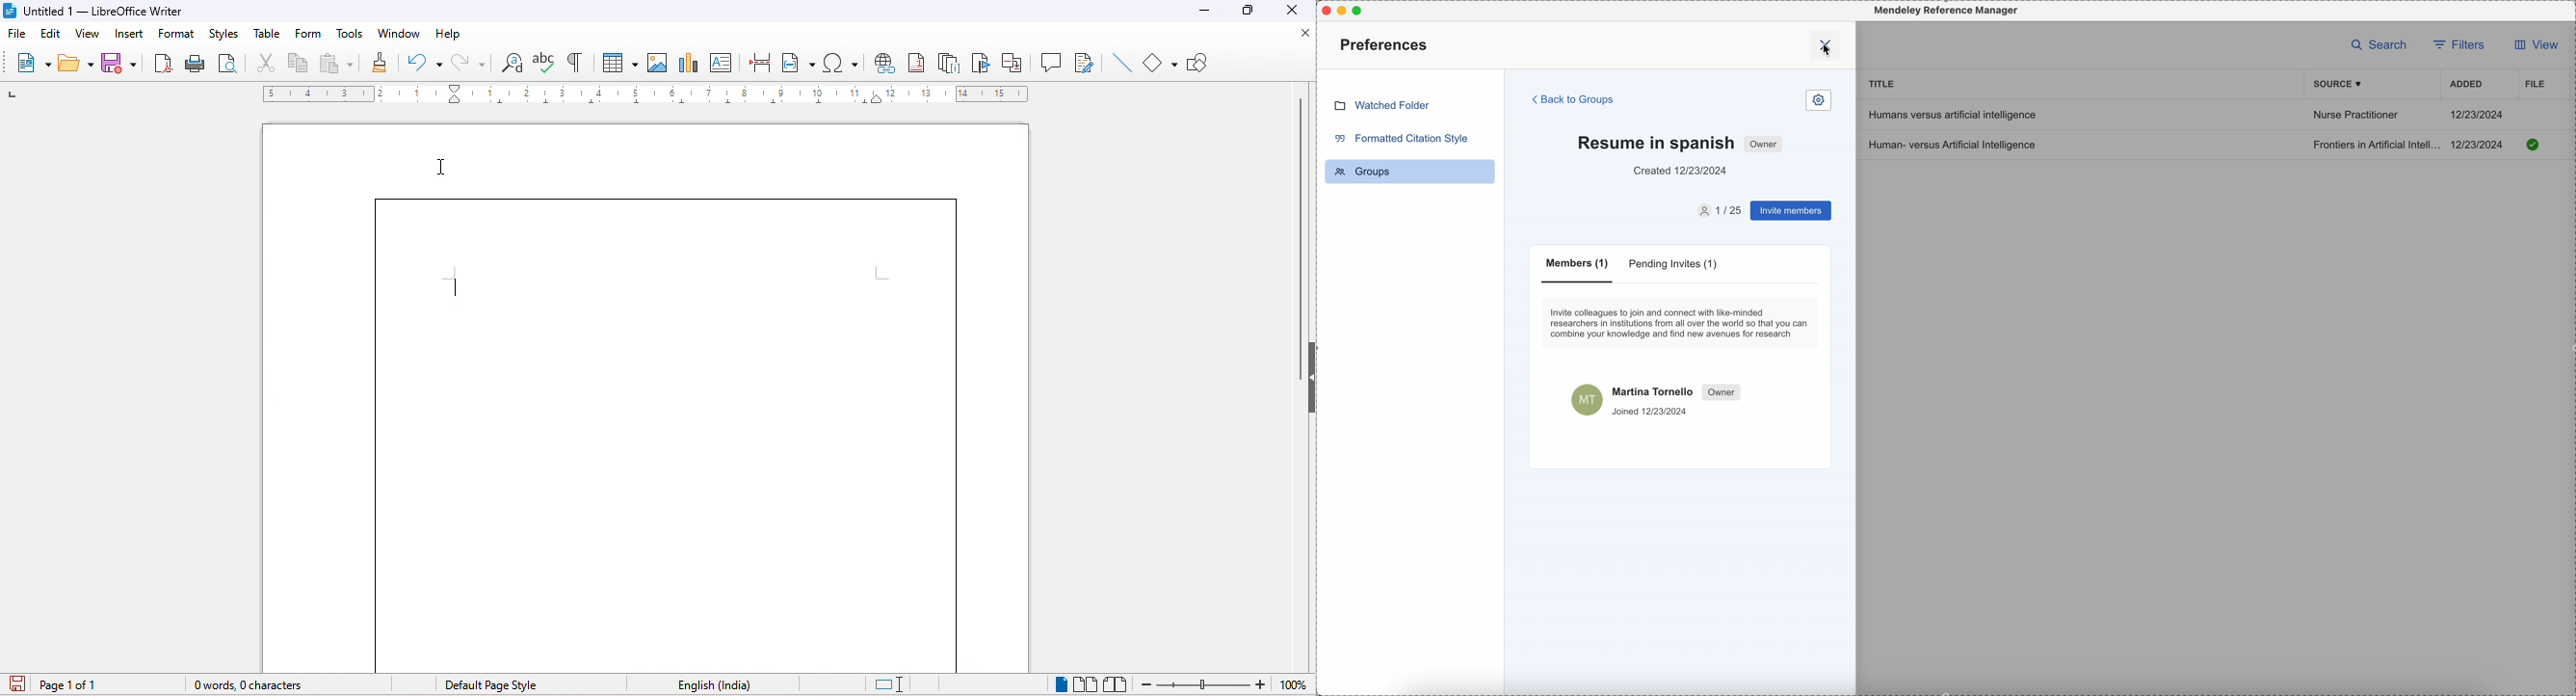  What do you see at coordinates (1296, 684) in the screenshot?
I see `zoom factor` at bounding box center [1296, 684].